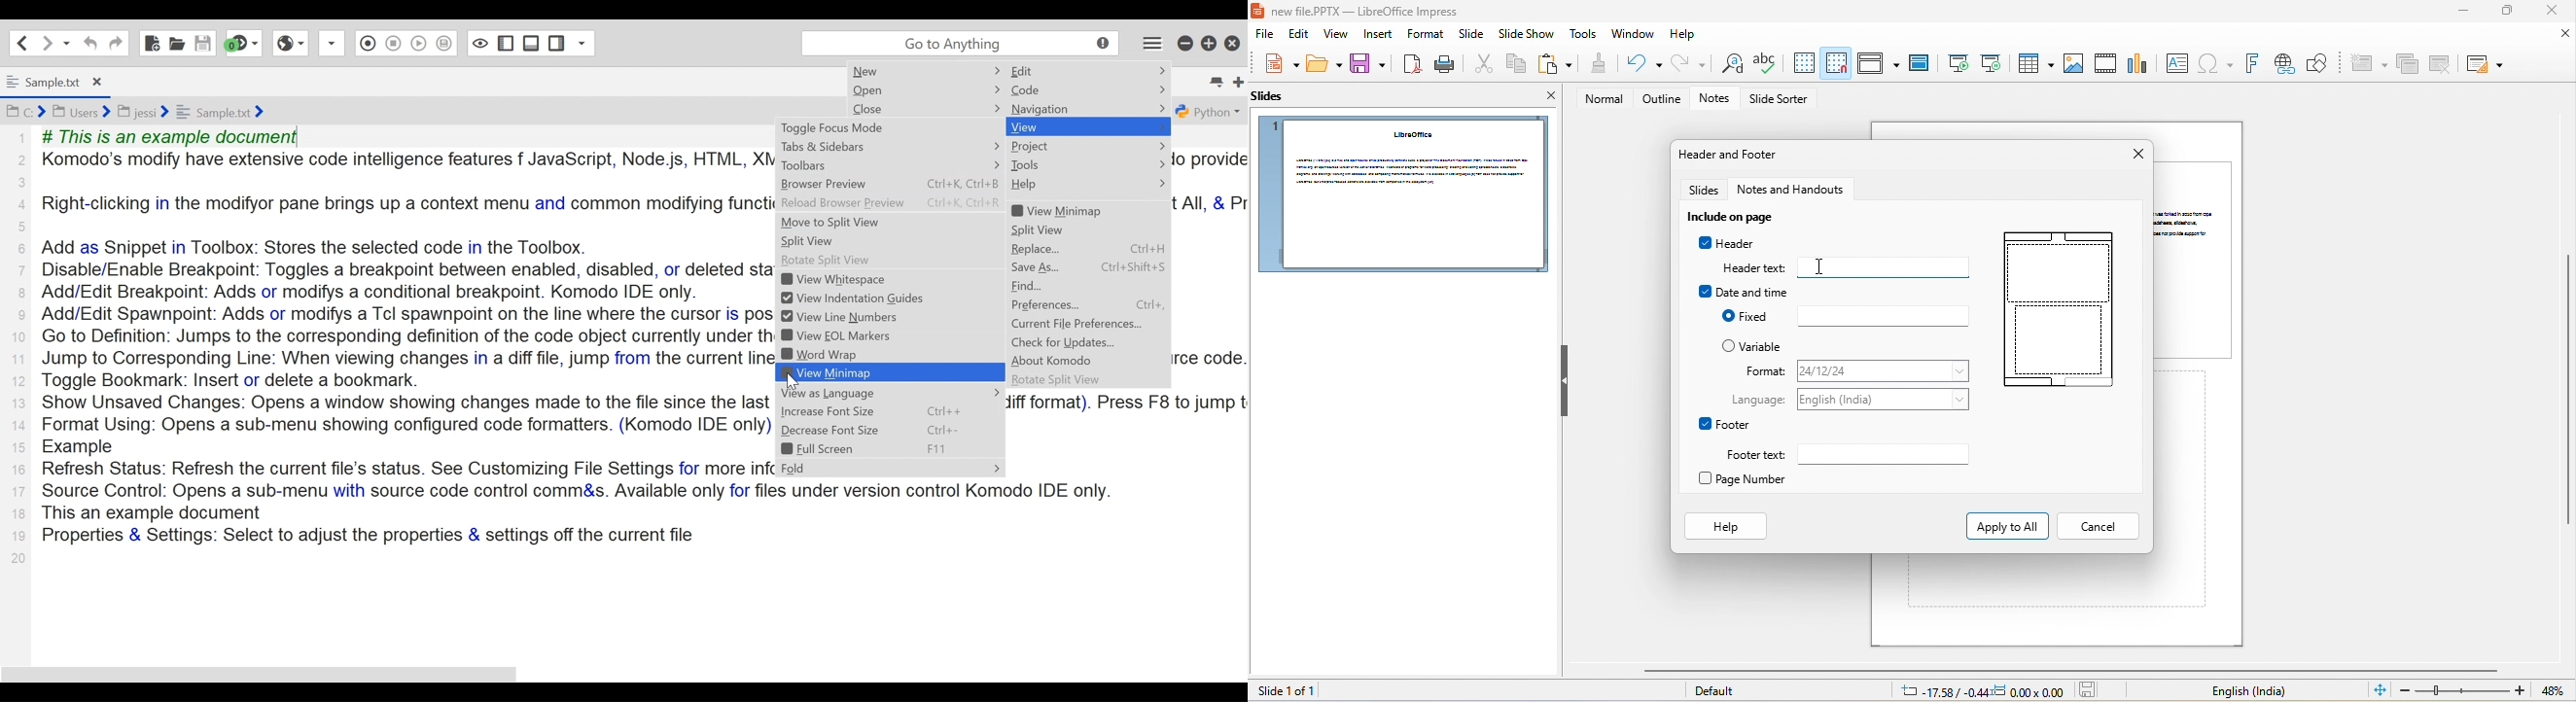 The width and height of the screenshot is (2576, 728). What do you see at coordinates (1754, 268) in the screenshot?
I see `Header text:` at bounding box center [1754, 268].